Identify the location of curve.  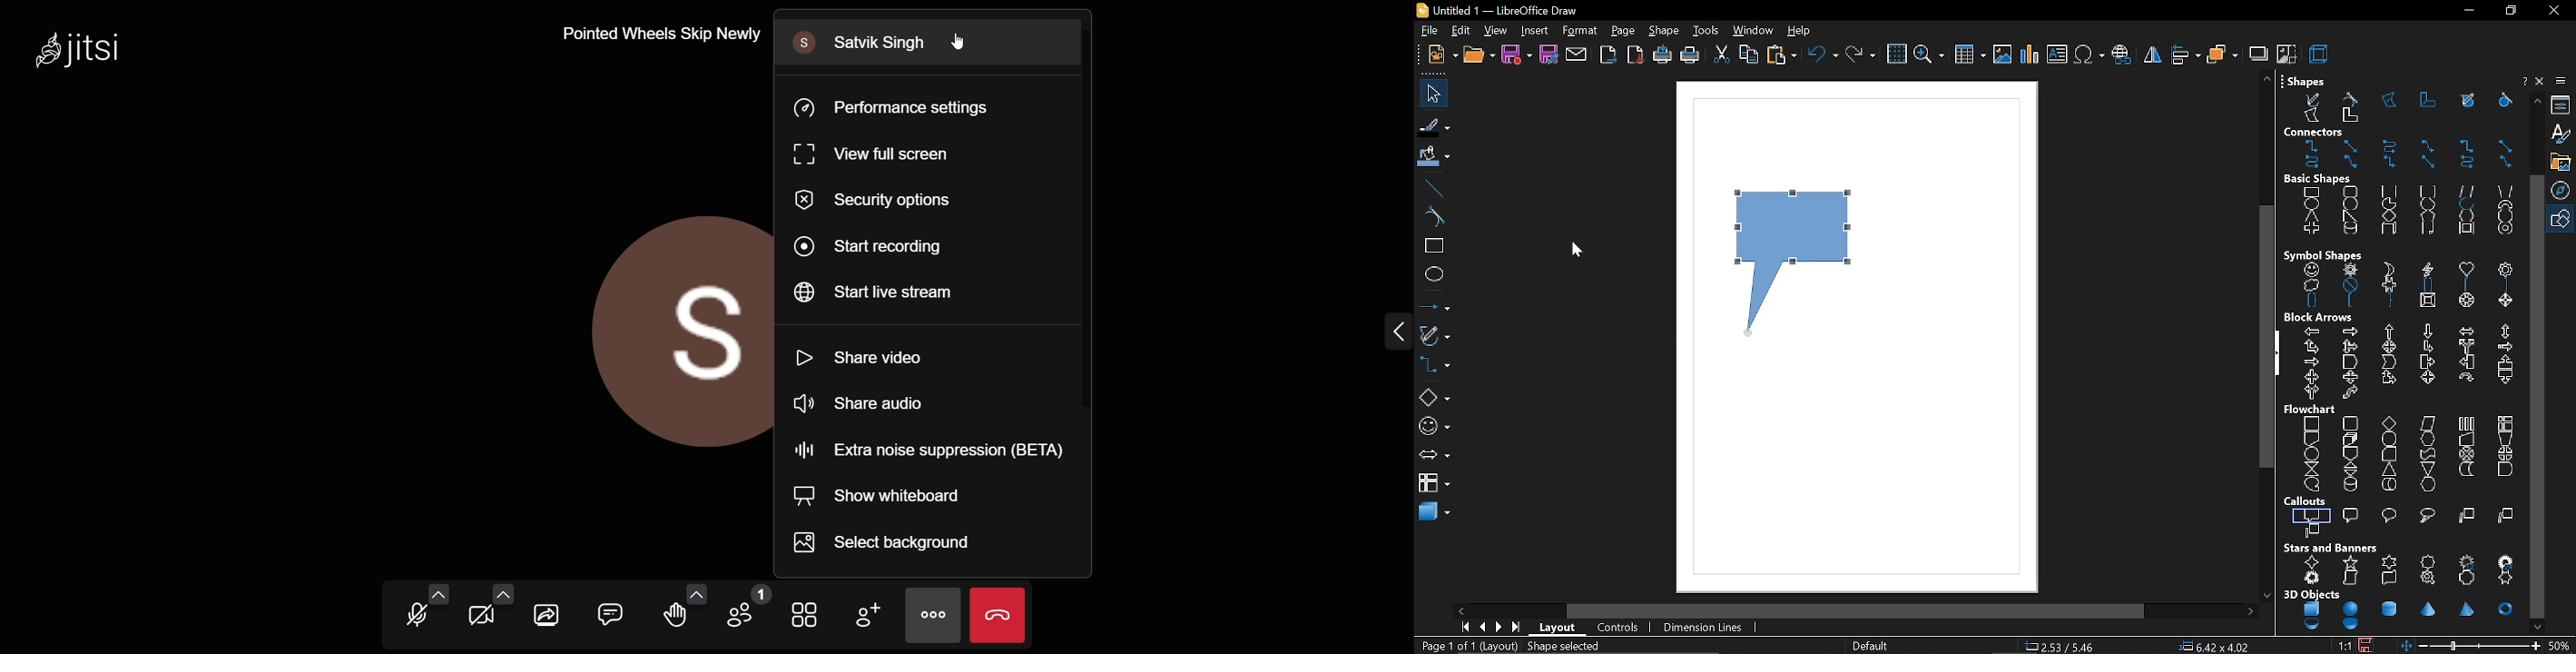
(2354, 98).